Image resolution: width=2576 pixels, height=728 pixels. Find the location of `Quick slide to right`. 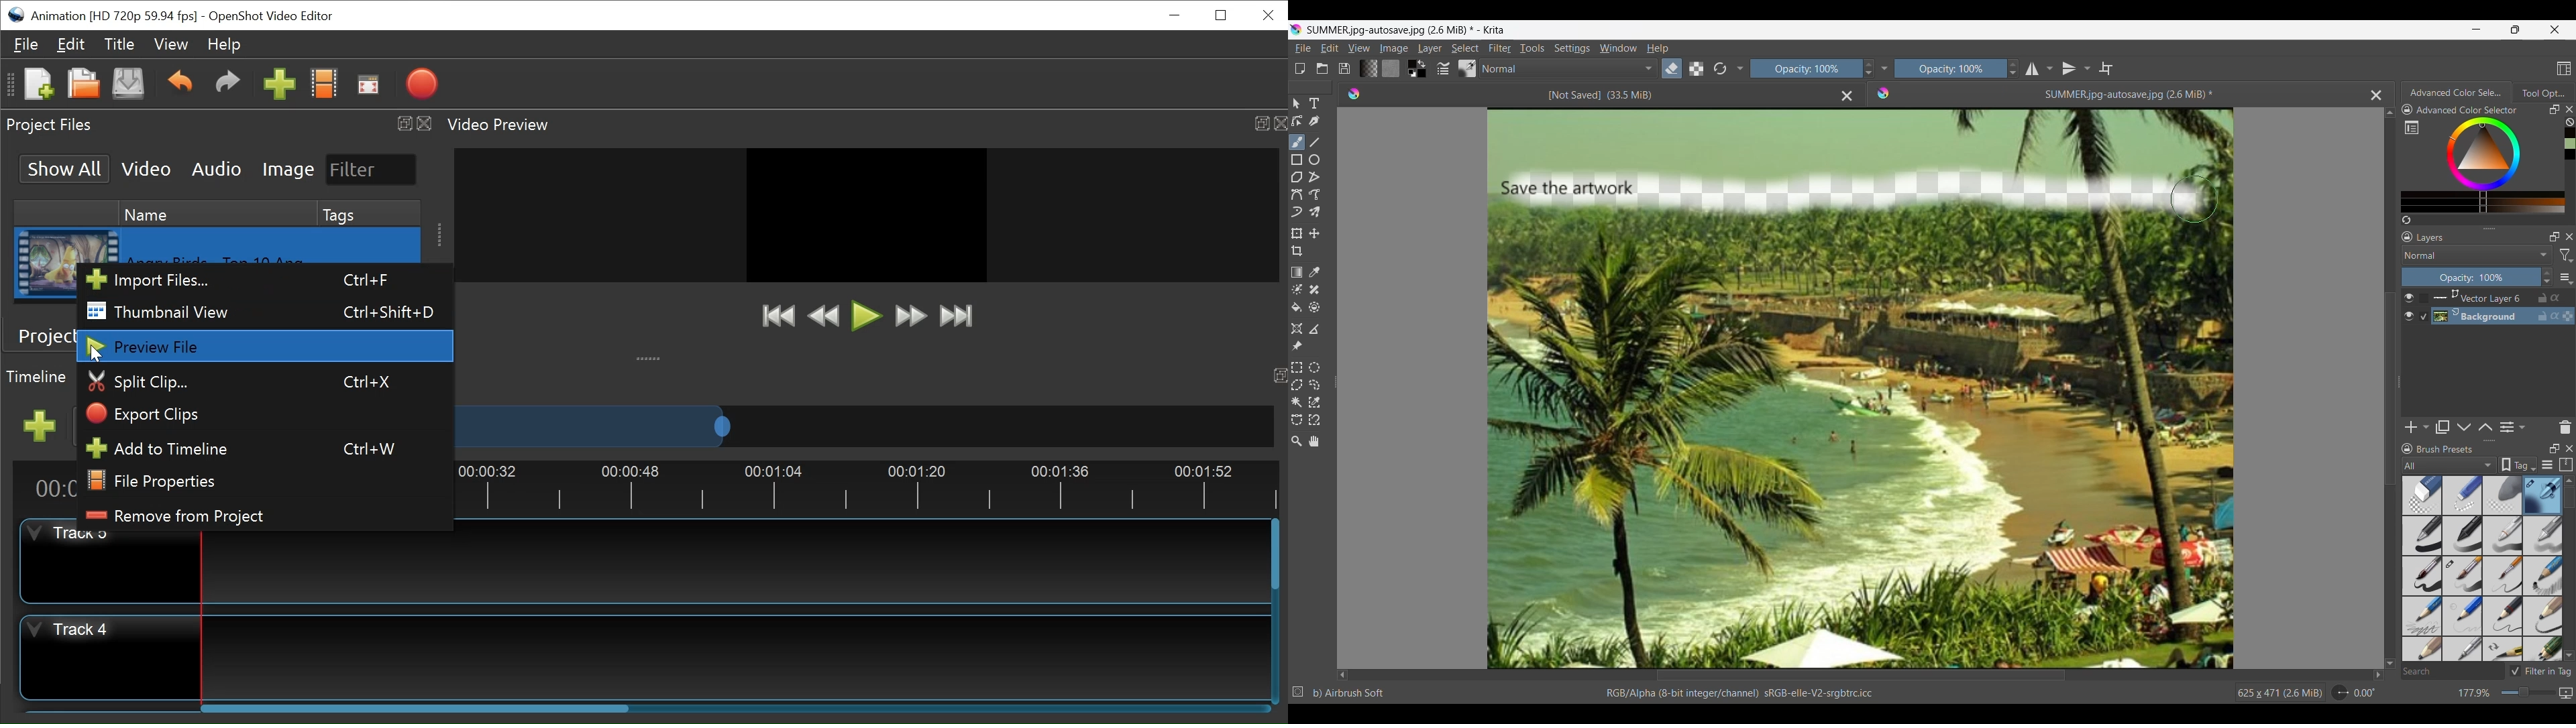

Quick slide to right is located at coordinates (2378, 675).